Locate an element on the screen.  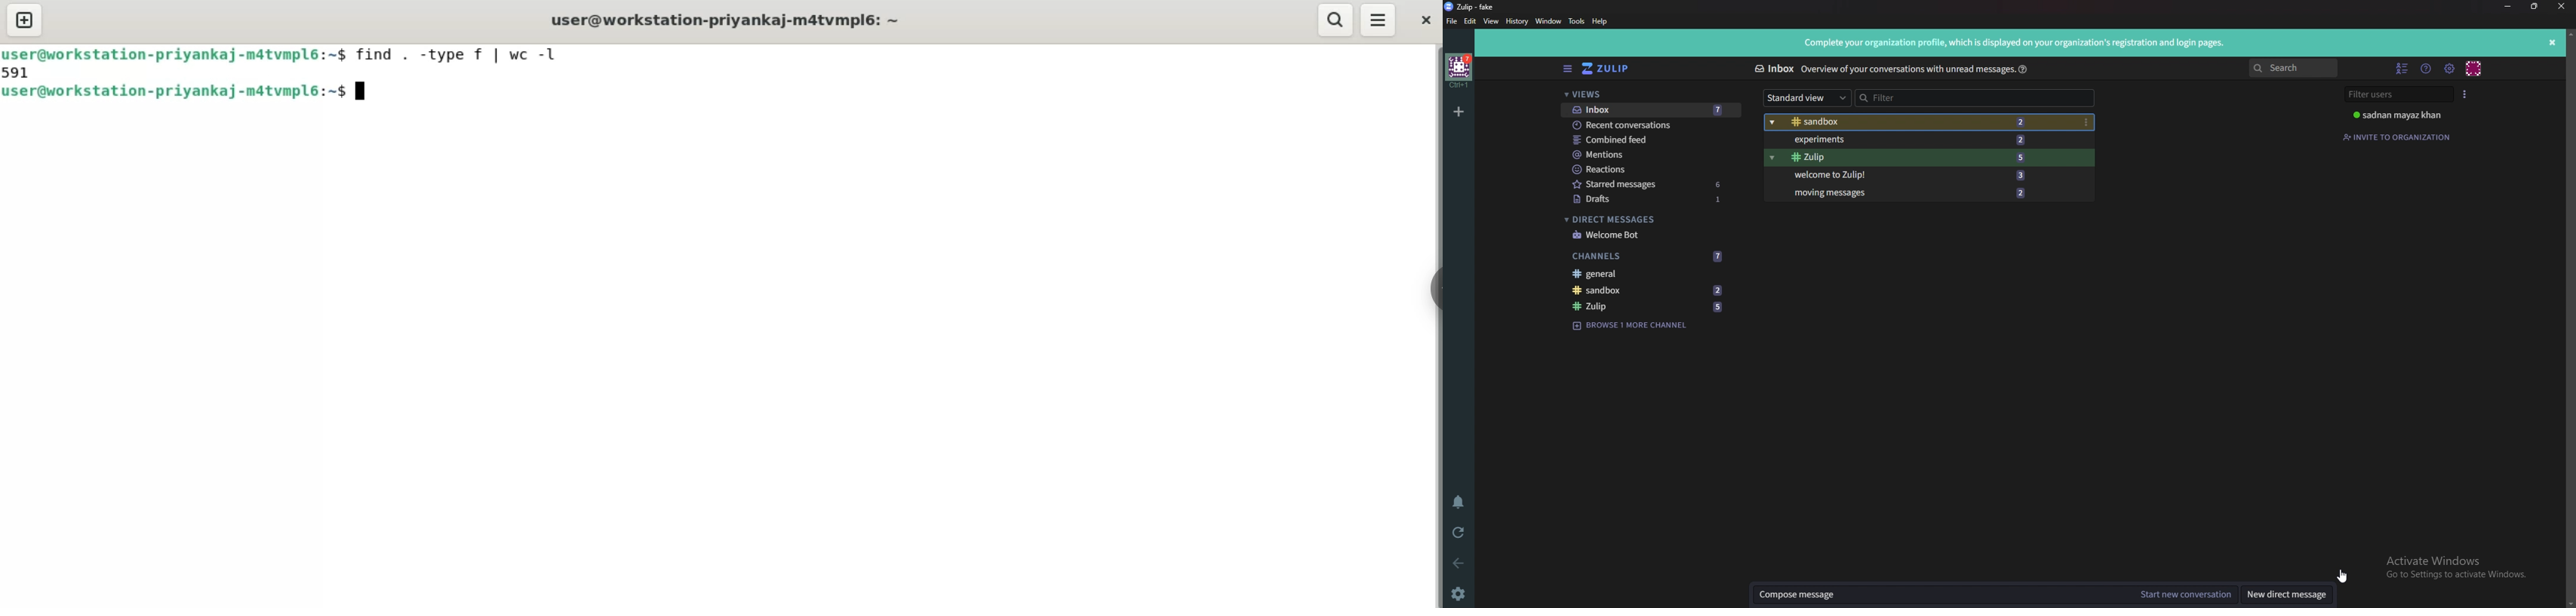
User is located at coordinates (2402, 115).